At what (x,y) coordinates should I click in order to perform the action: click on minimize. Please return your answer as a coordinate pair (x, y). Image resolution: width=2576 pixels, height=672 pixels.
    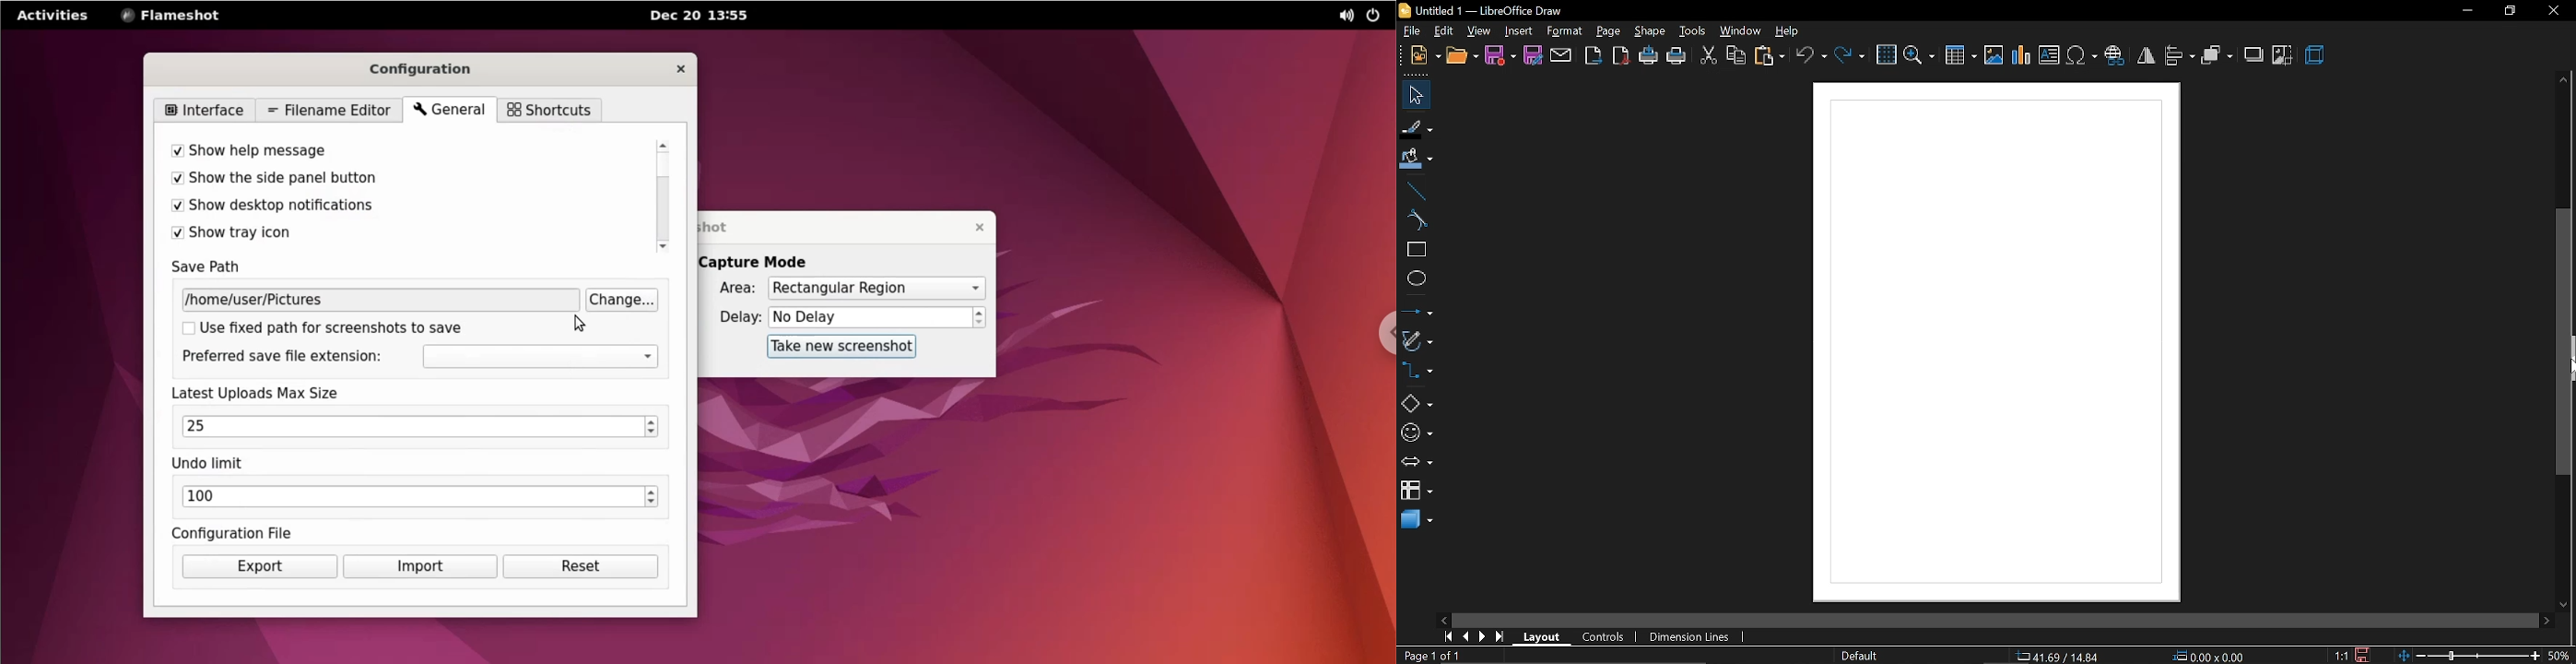
    Looking at the image, I should click on (2465, 11).